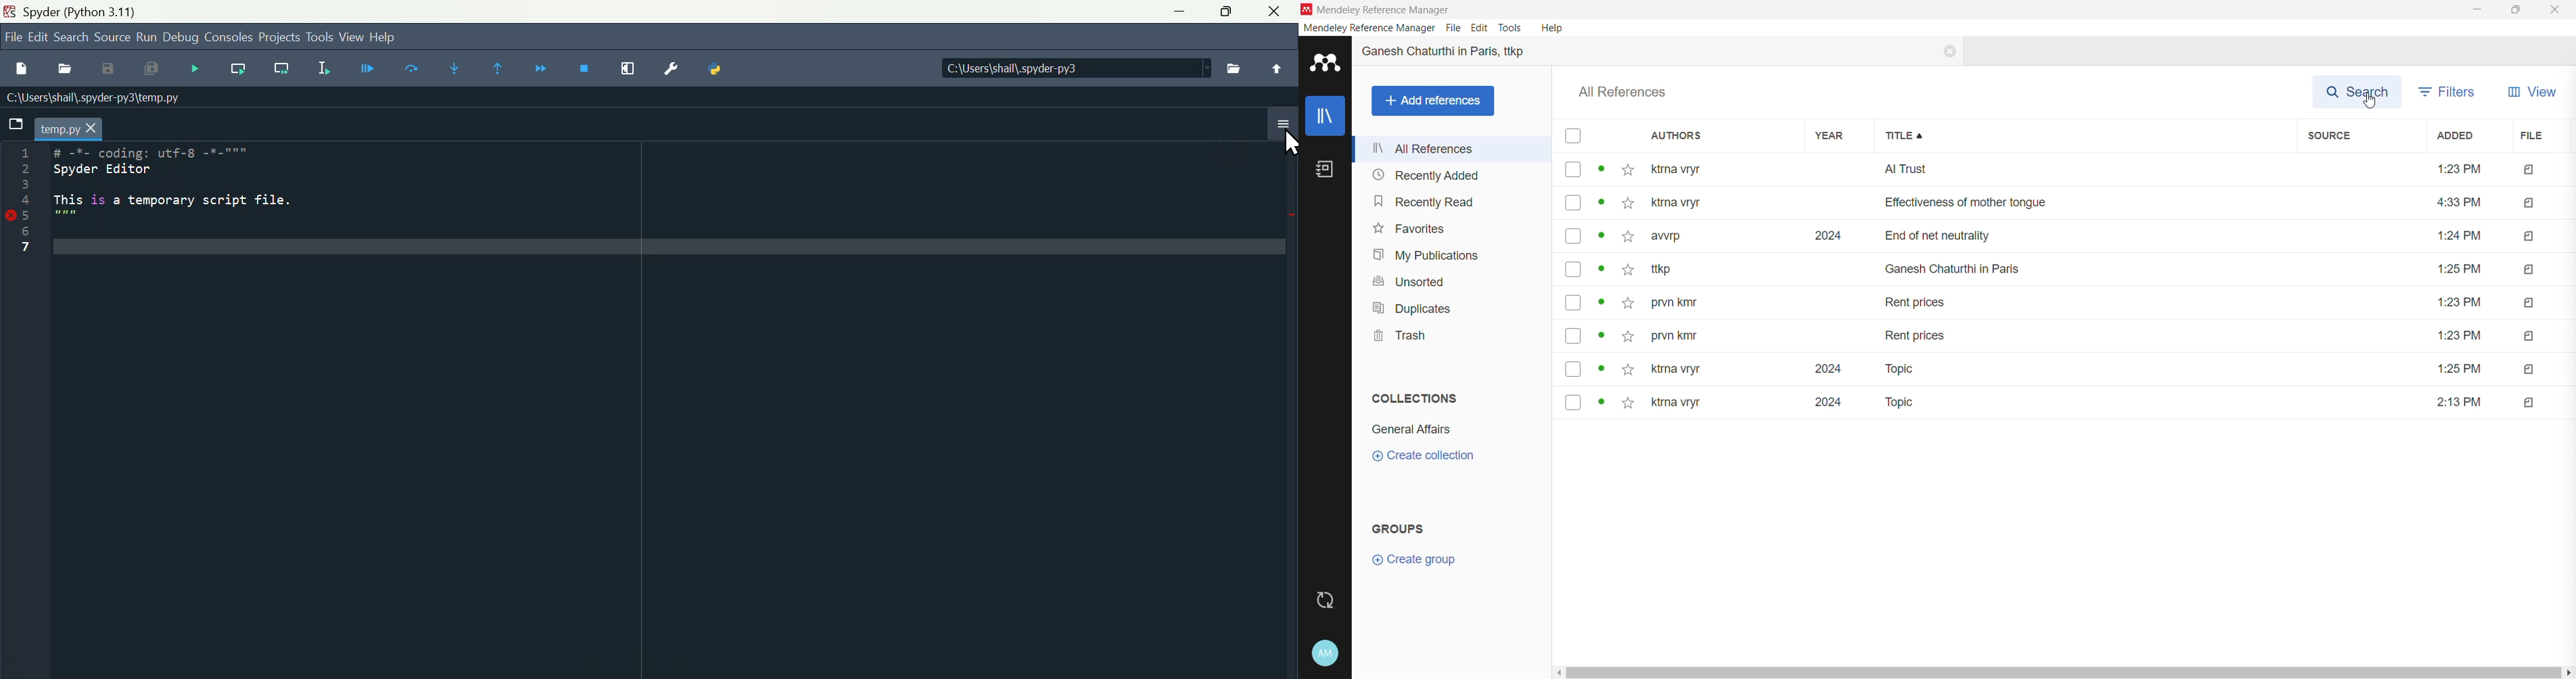 This screenshot has height=700, width=2576. I want to click on Save all, so click(158, 72).